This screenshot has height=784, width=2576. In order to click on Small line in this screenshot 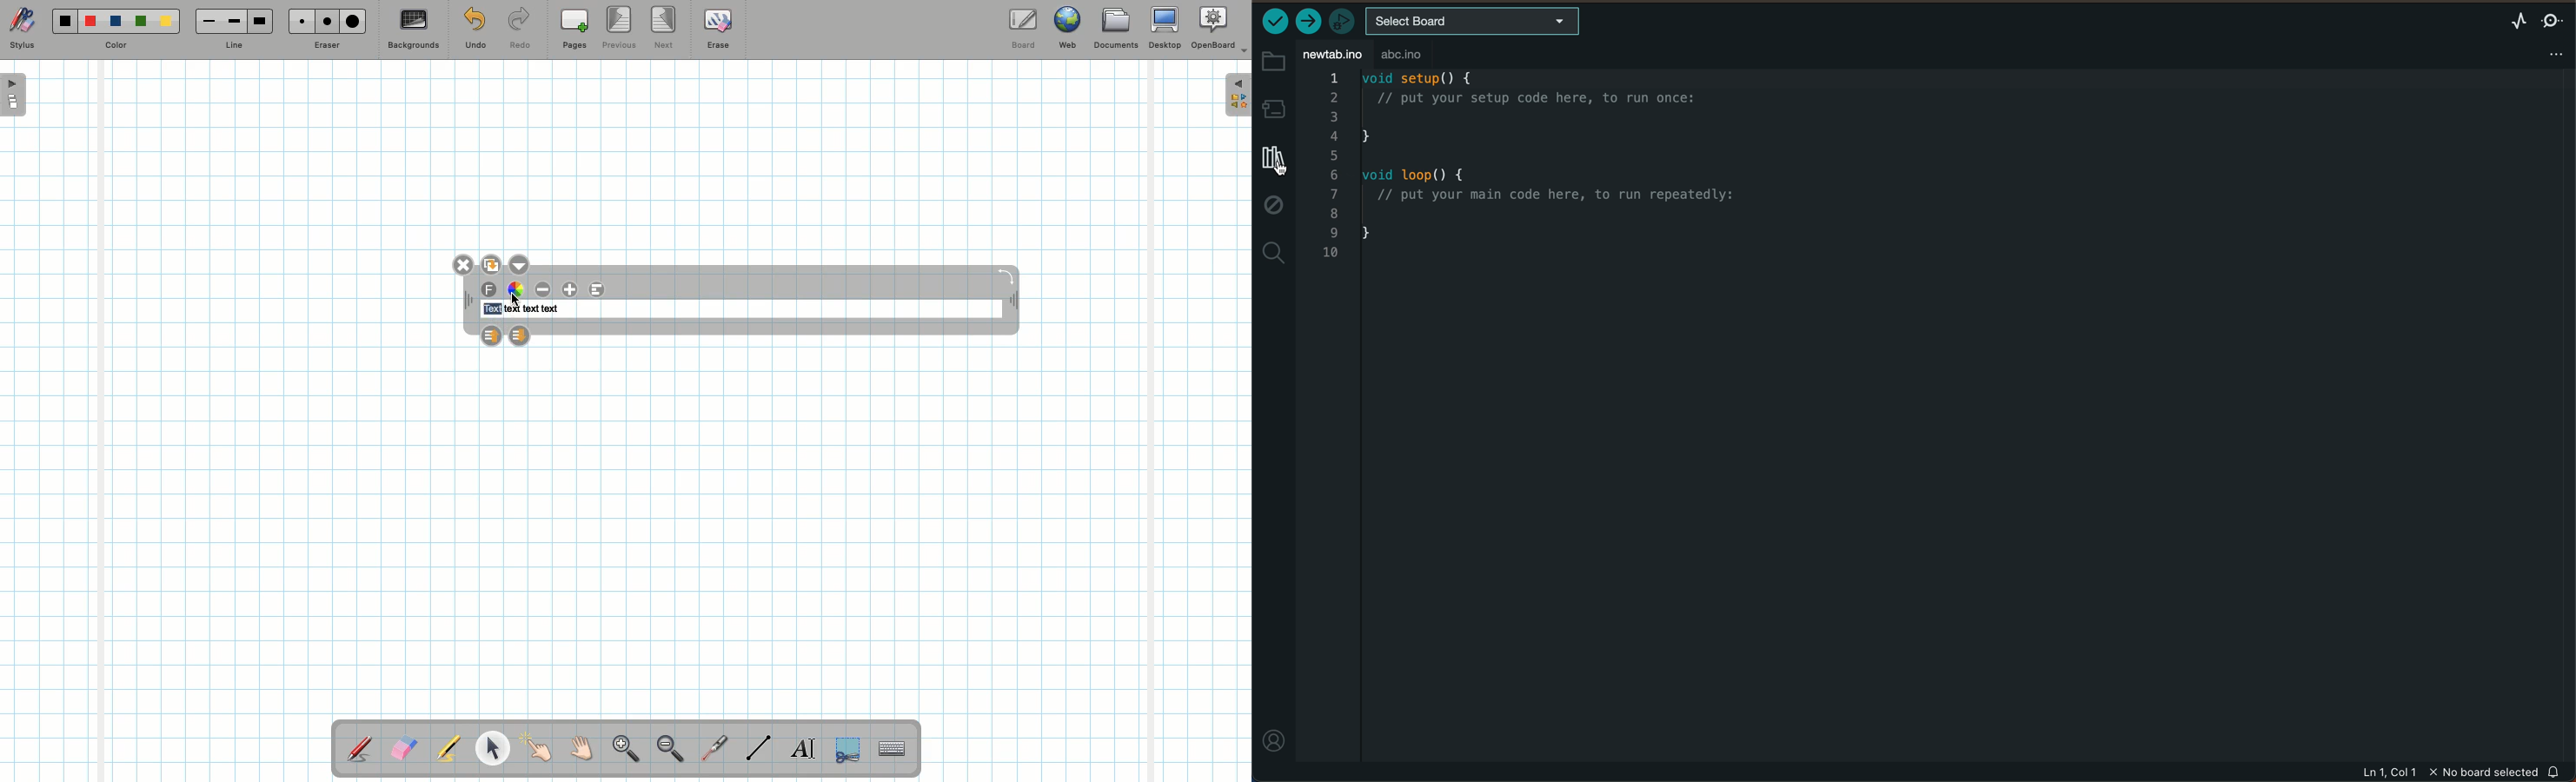, I will do `click(206, 22)`.